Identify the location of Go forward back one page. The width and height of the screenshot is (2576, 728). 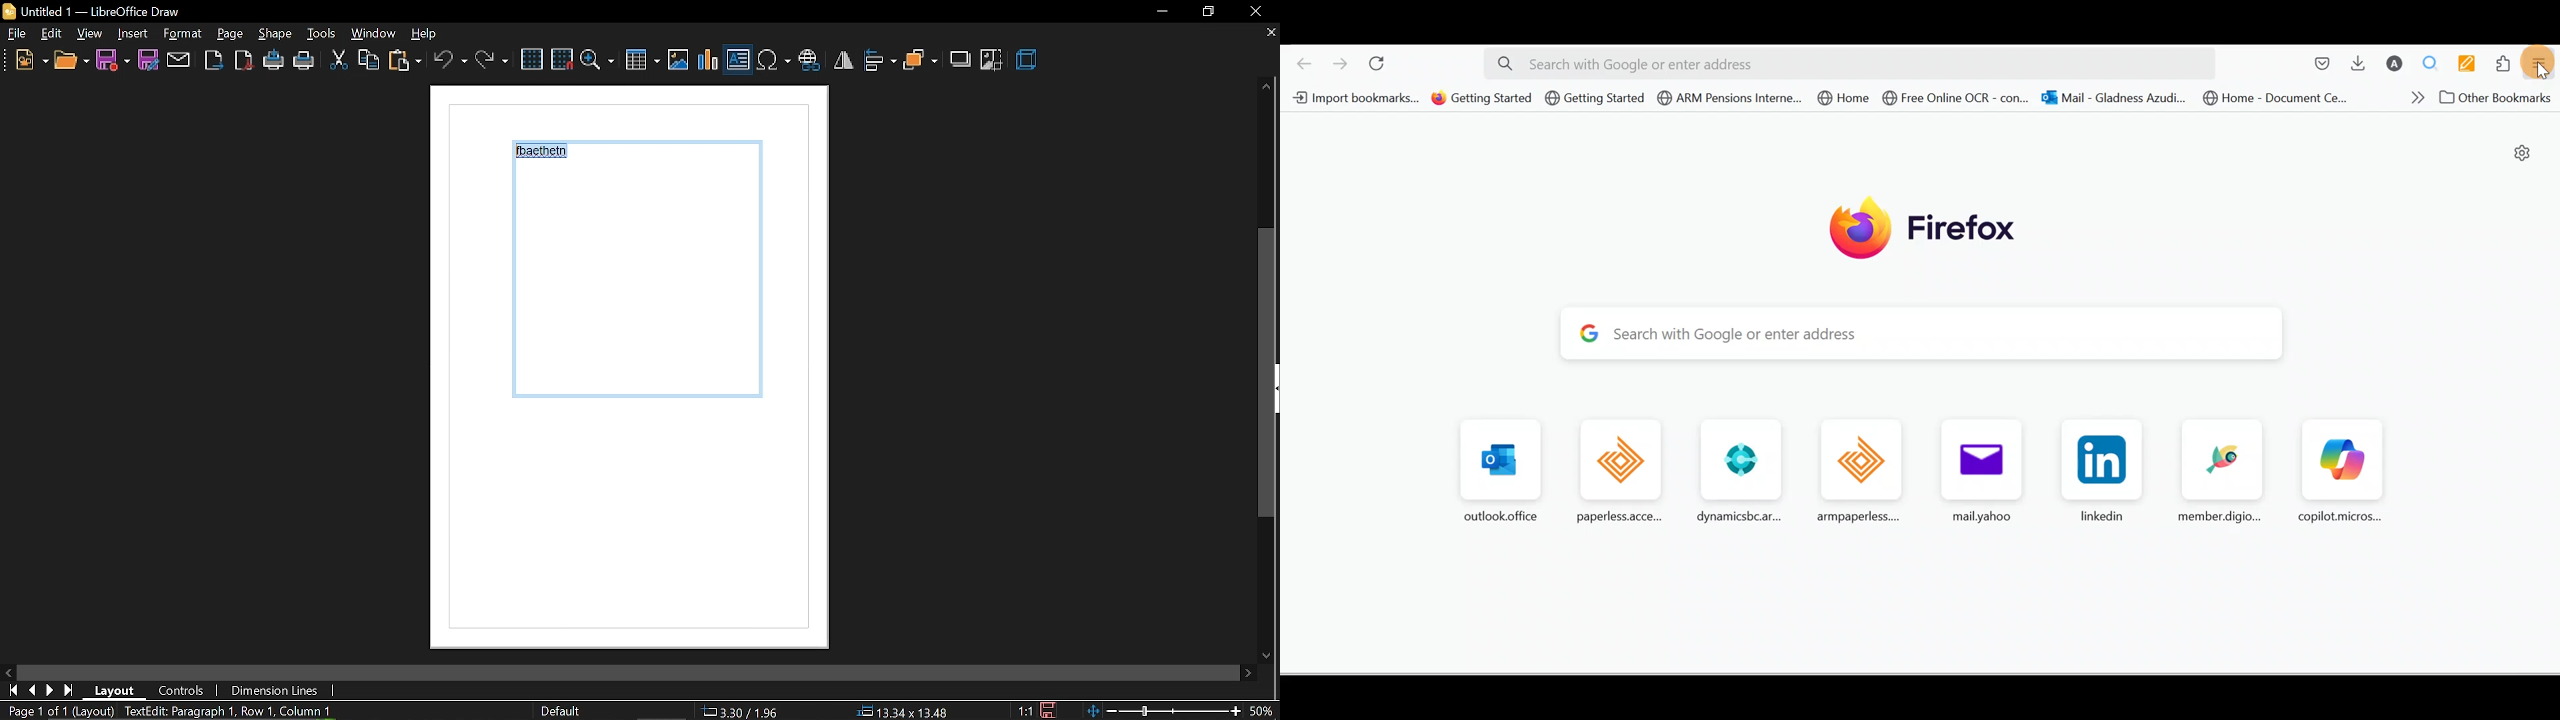
(1342, 63).